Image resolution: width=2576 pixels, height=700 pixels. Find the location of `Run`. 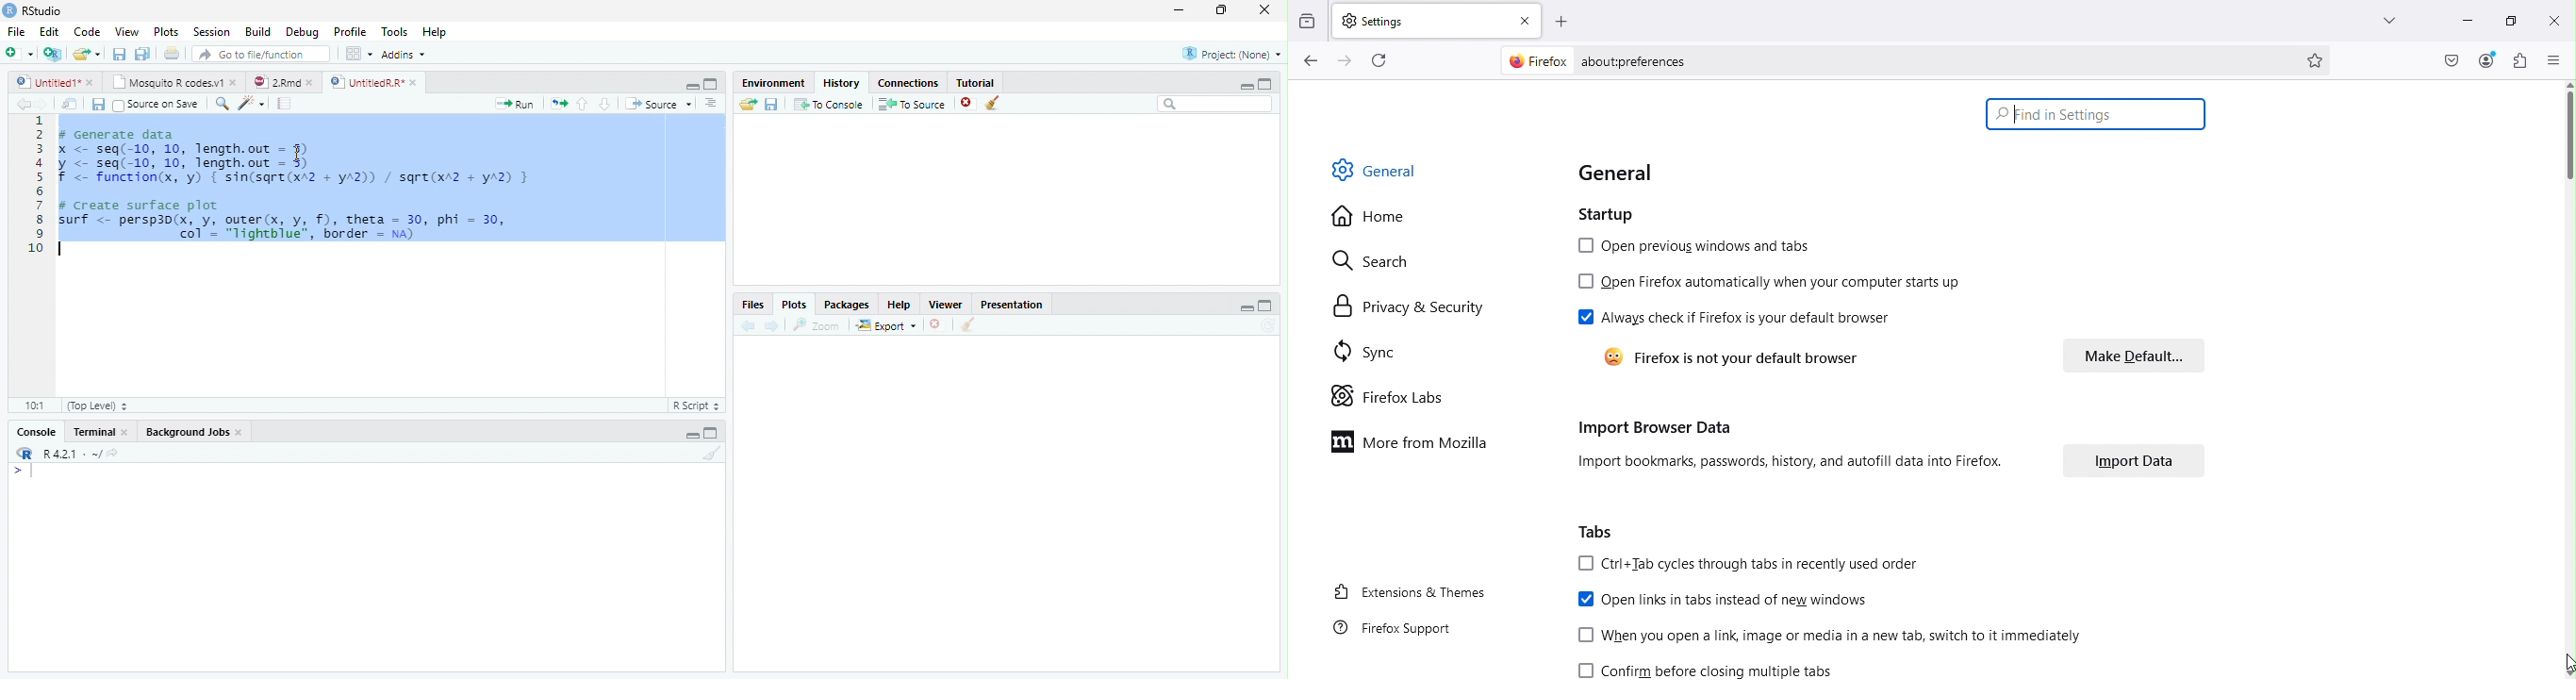

Run is located at coordinates (513, 104).